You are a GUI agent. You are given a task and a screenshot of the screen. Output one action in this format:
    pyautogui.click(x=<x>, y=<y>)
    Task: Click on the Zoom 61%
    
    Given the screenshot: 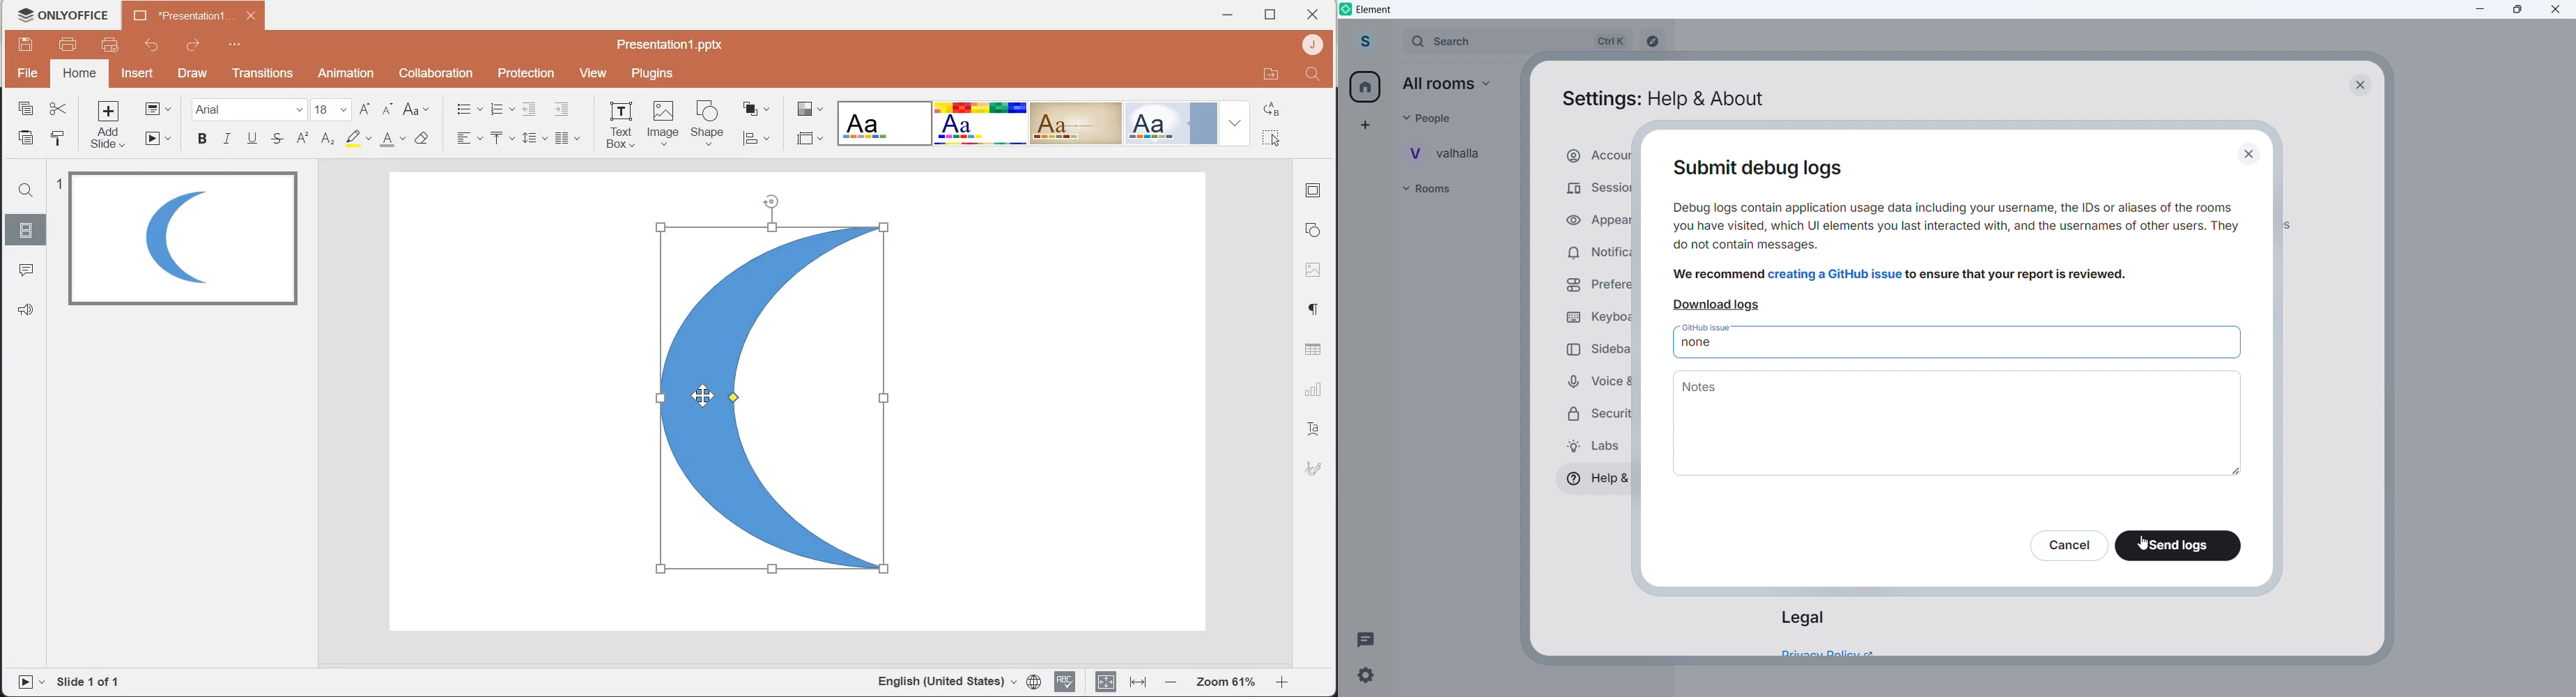 What is the action you would take?
    pyautogui.click(x=1225, y=682)
    